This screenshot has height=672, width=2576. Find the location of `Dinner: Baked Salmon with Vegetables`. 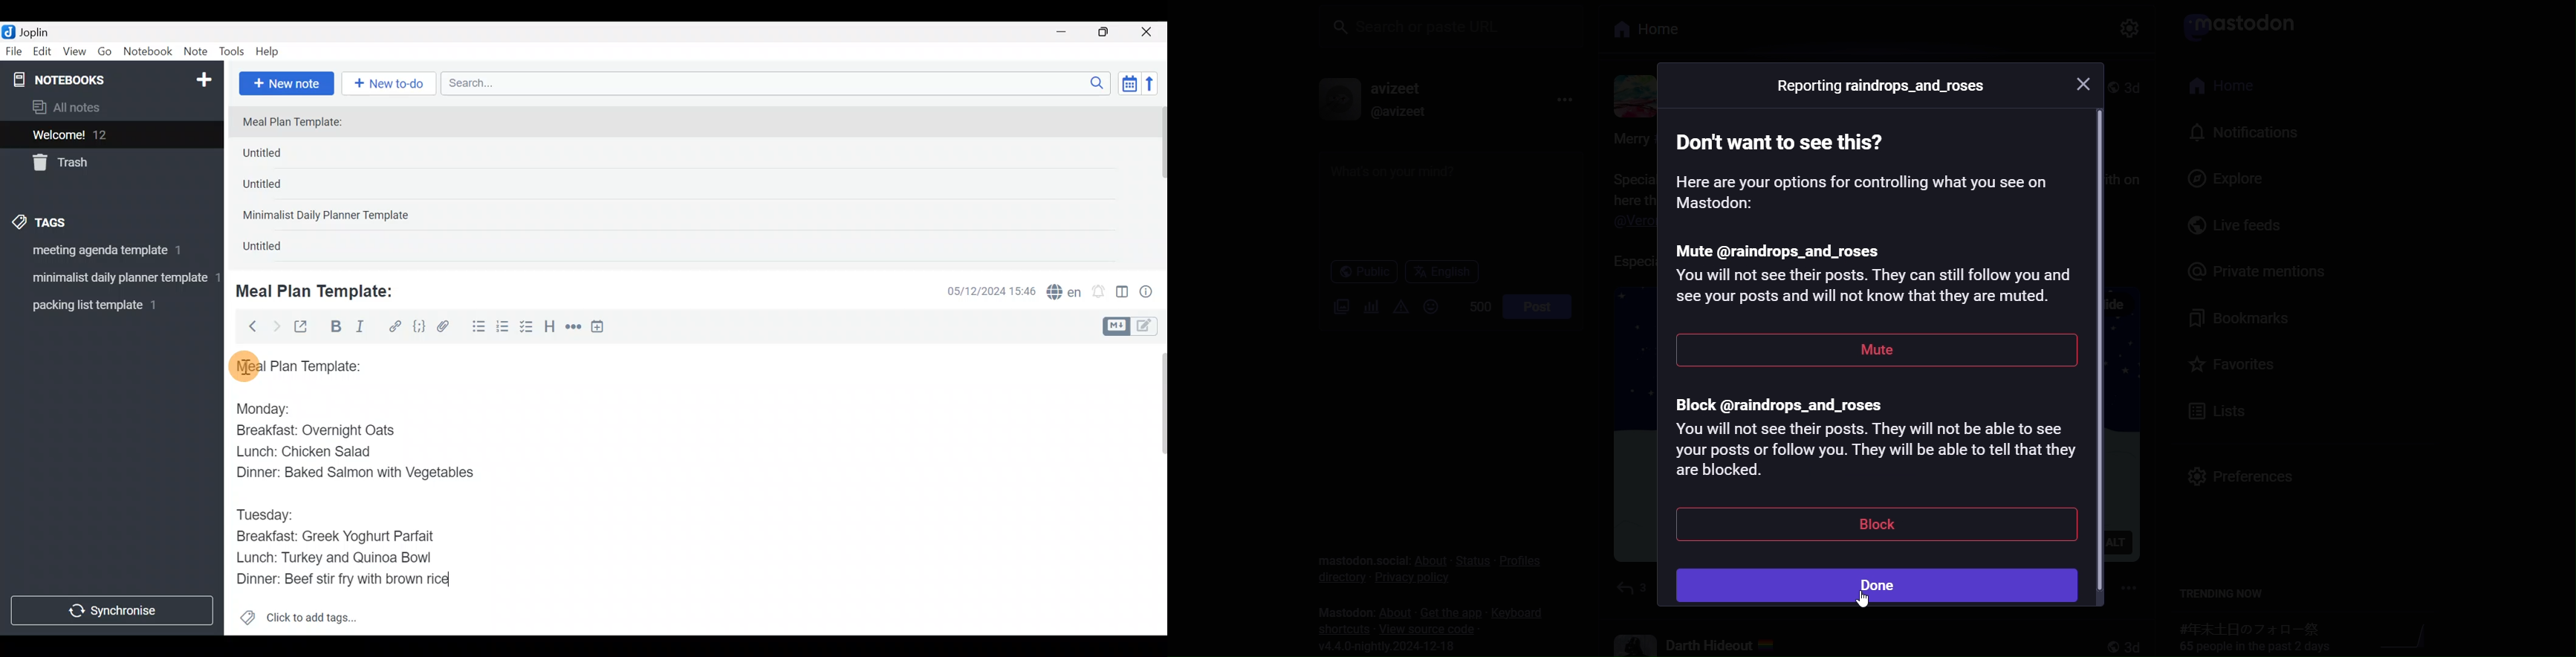

Dinner: Baked Salmon with Vegetables is located at coordinates (352, 471).